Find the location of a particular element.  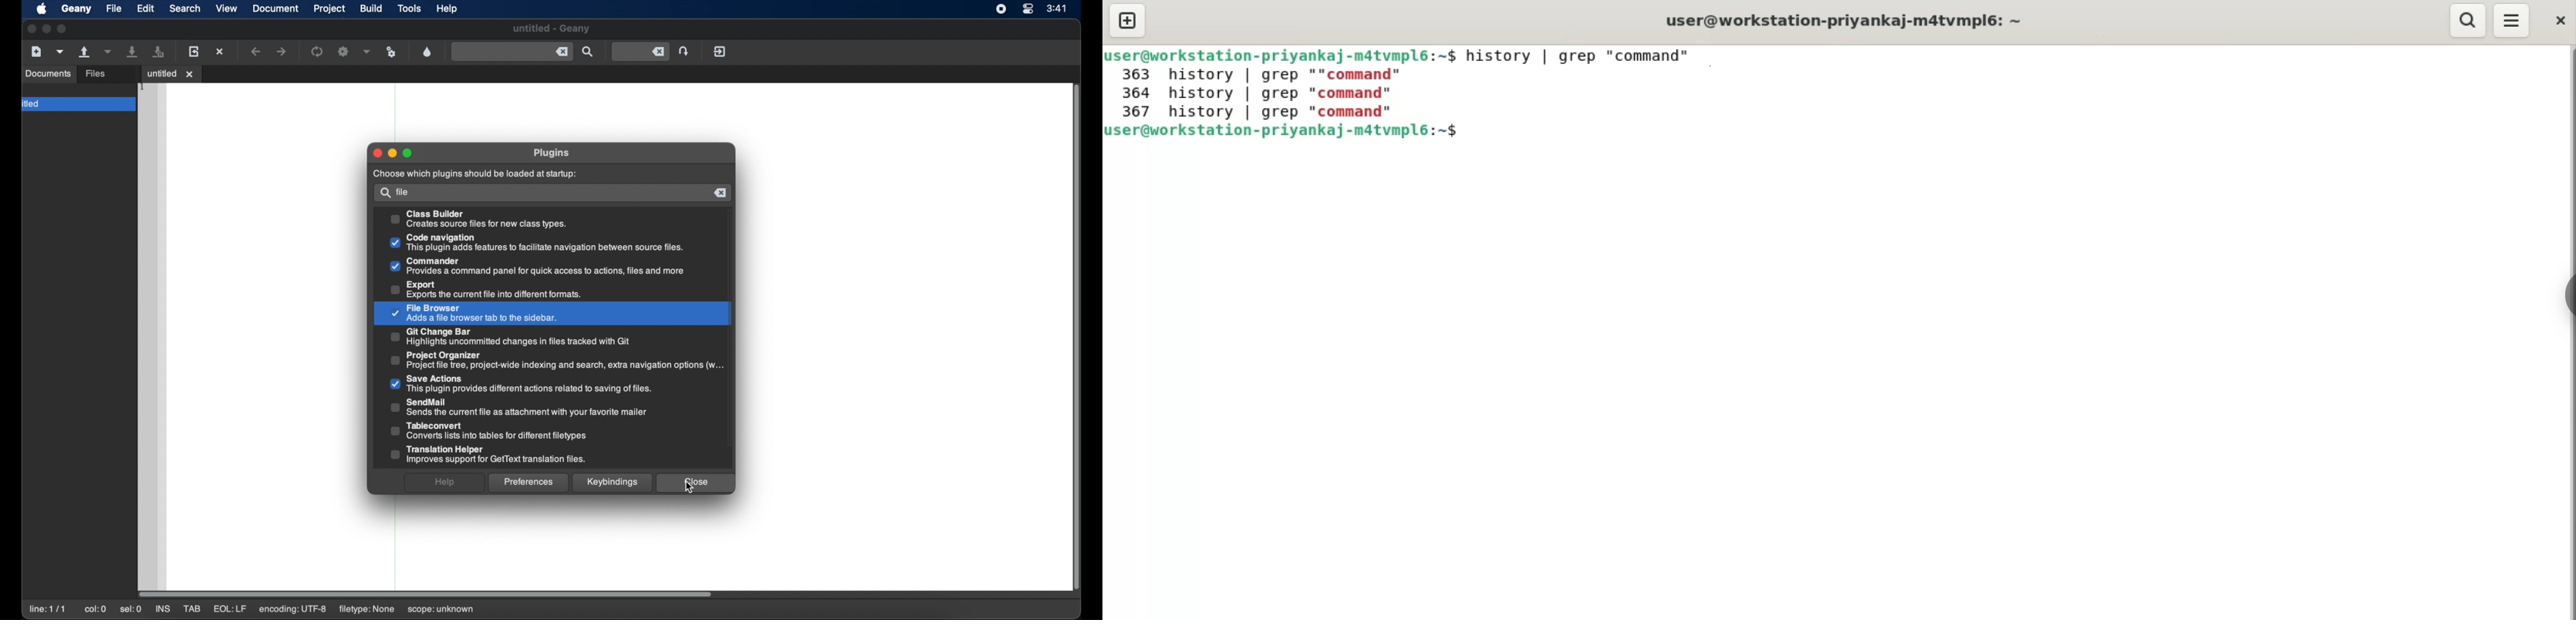

user@workstation-privankai-matvmplé:~ is located at coordinates (1270, 53).